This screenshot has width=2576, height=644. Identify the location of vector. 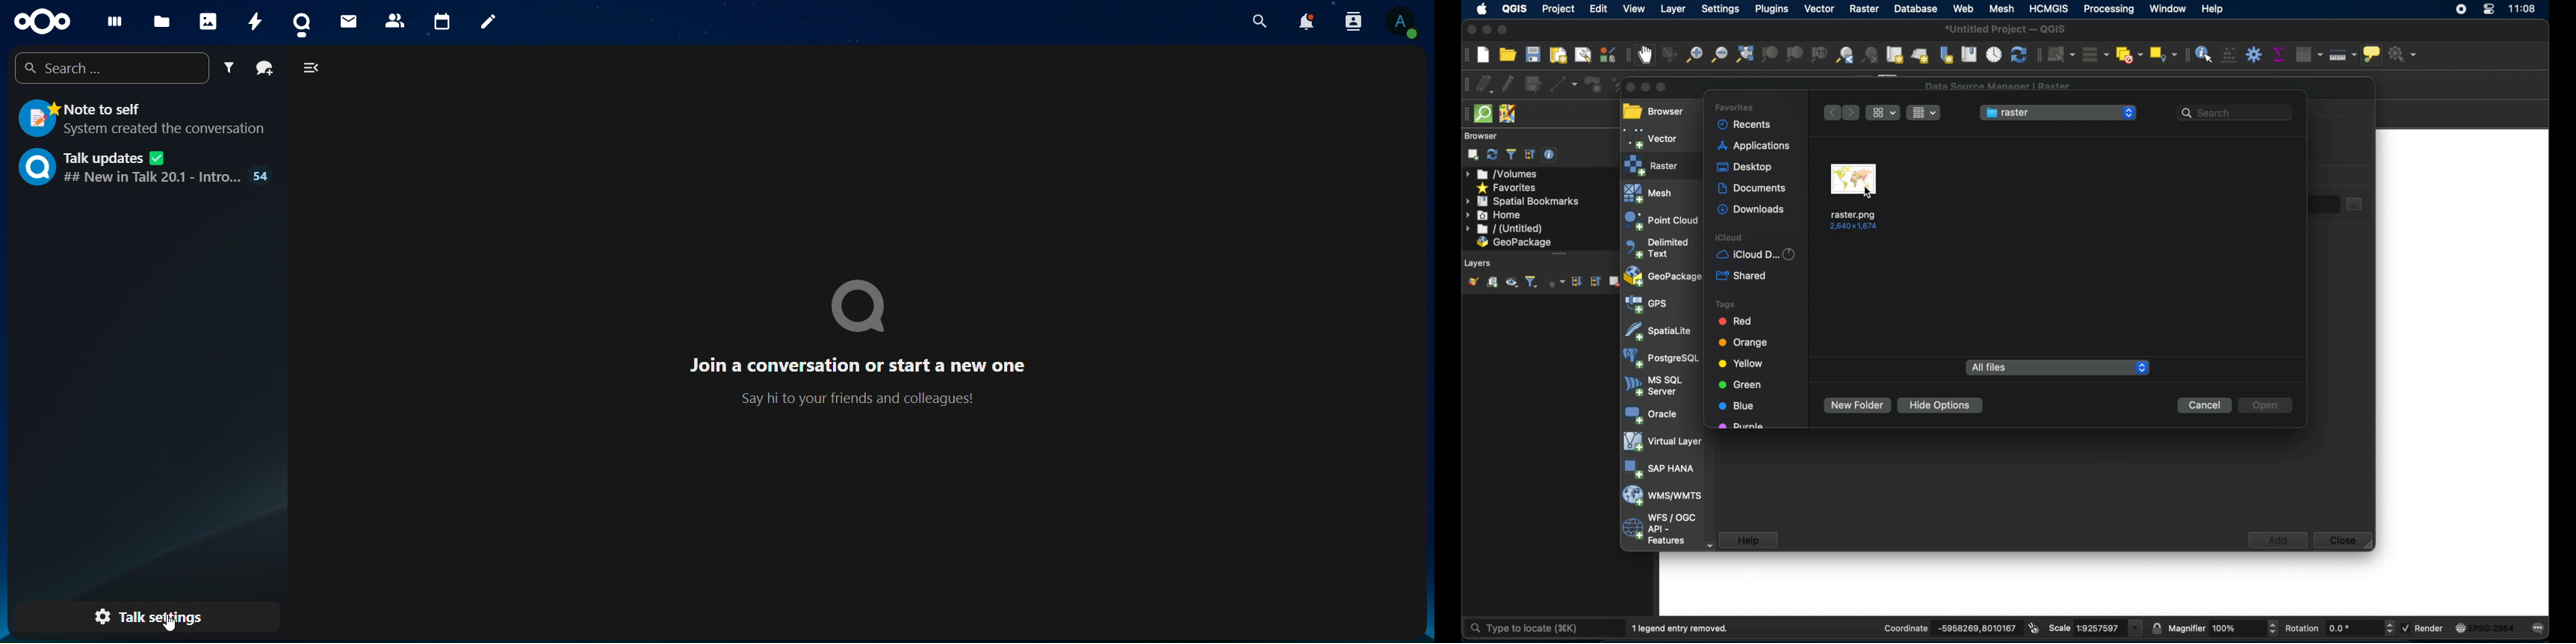
(1653, 137).